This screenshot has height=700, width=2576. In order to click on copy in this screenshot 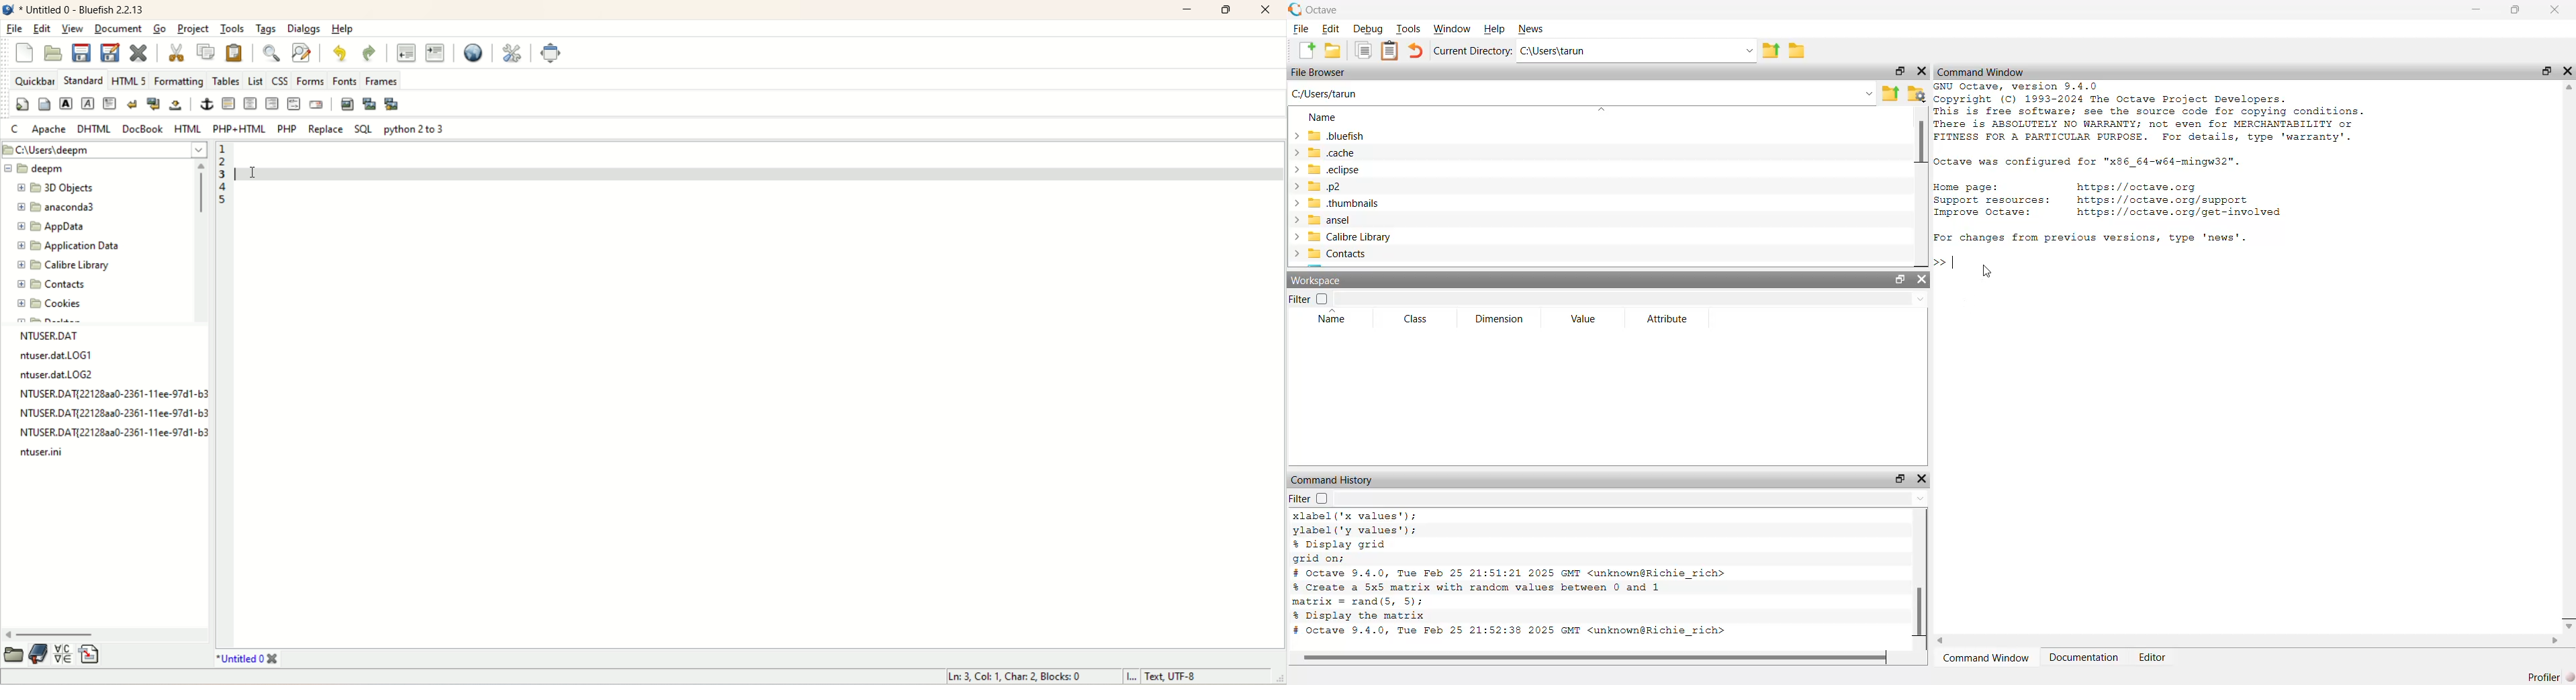, I will do `click(207, 52)`.